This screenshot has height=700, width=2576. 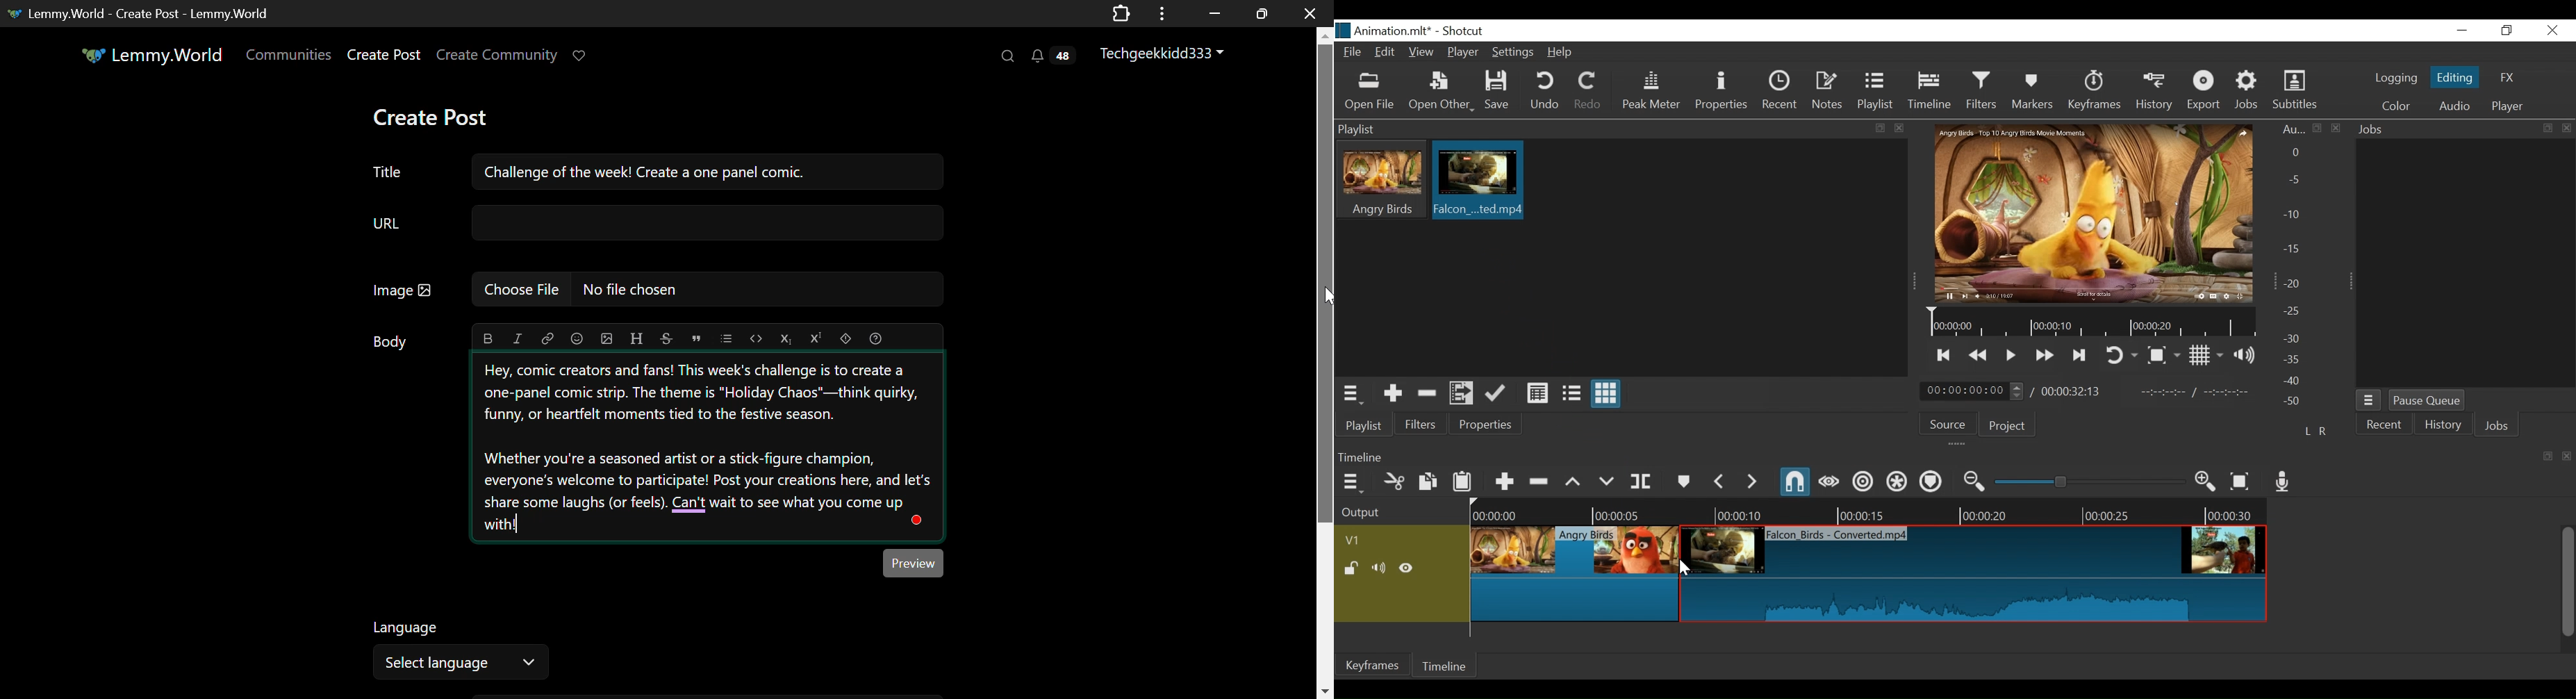 What do you see at coordinates (580, 56) in the screenshot?
I see `Donate to Lemmy` at bounding box center [580, 56].